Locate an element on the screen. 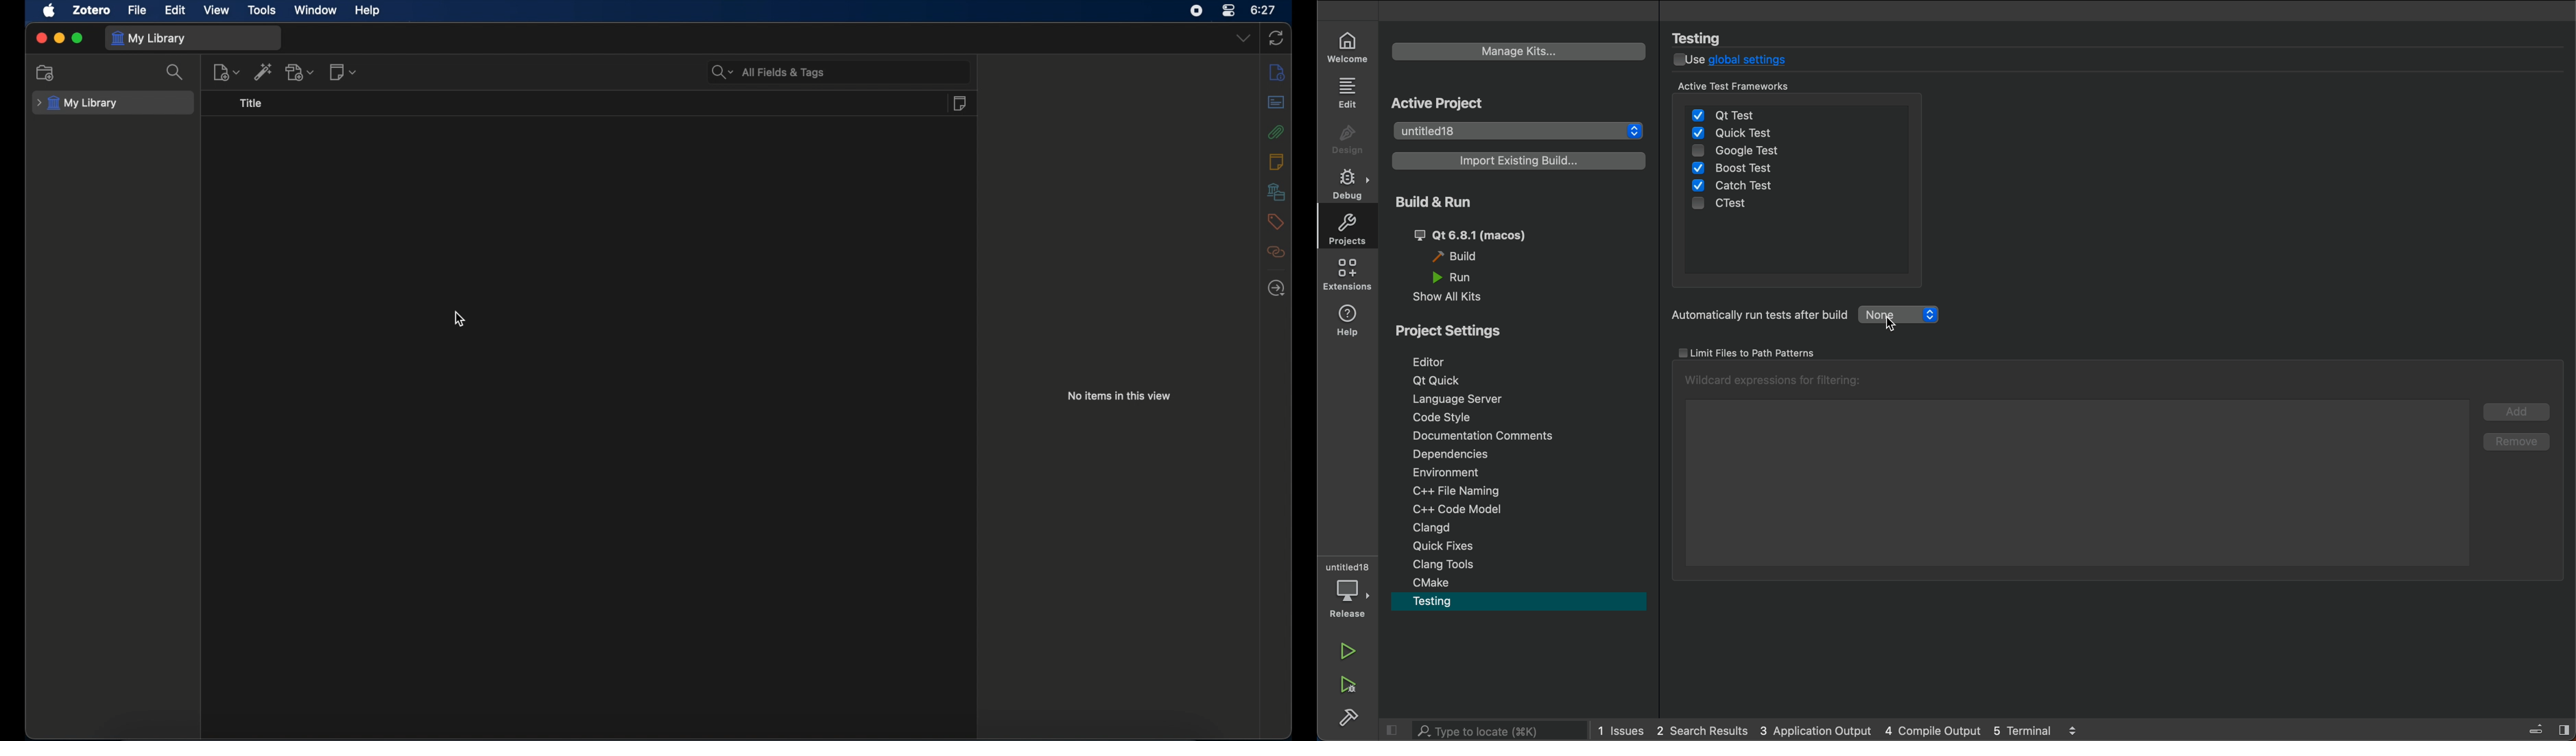 The height and width of the screenshot is (756, 2576). locate is located at coordinates (1276, 287).